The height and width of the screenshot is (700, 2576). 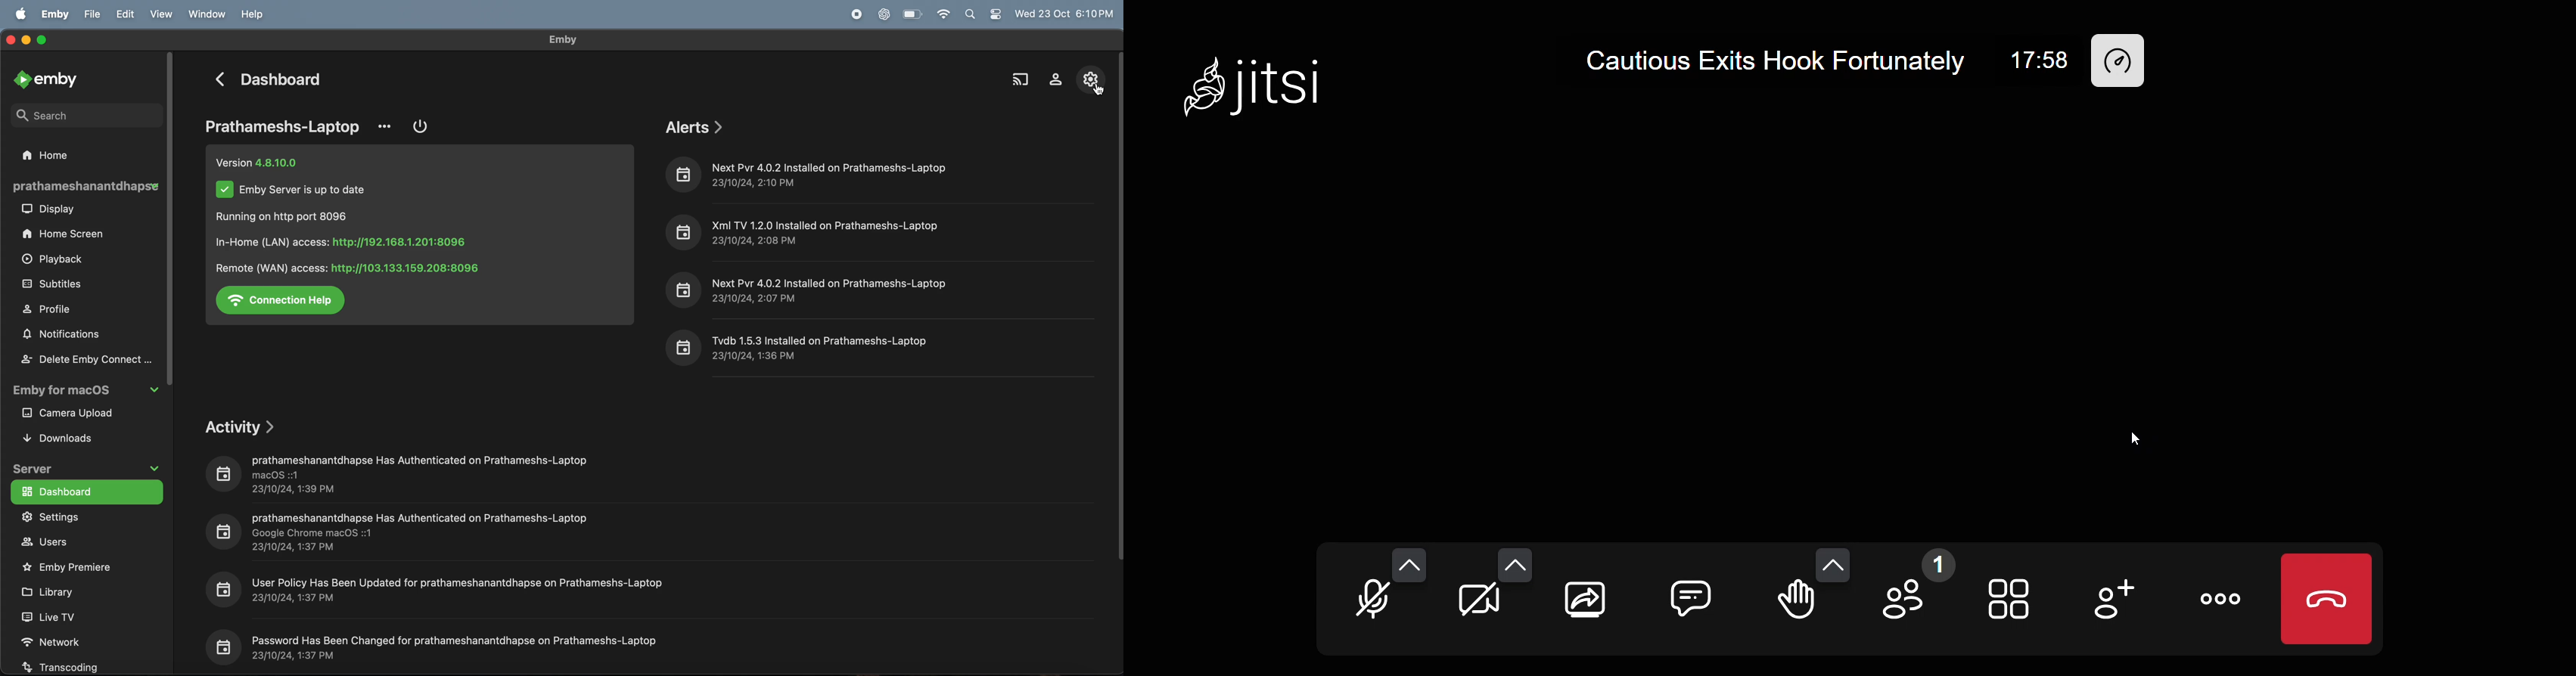 I want to click on connection help, so click(x=278, y=301).